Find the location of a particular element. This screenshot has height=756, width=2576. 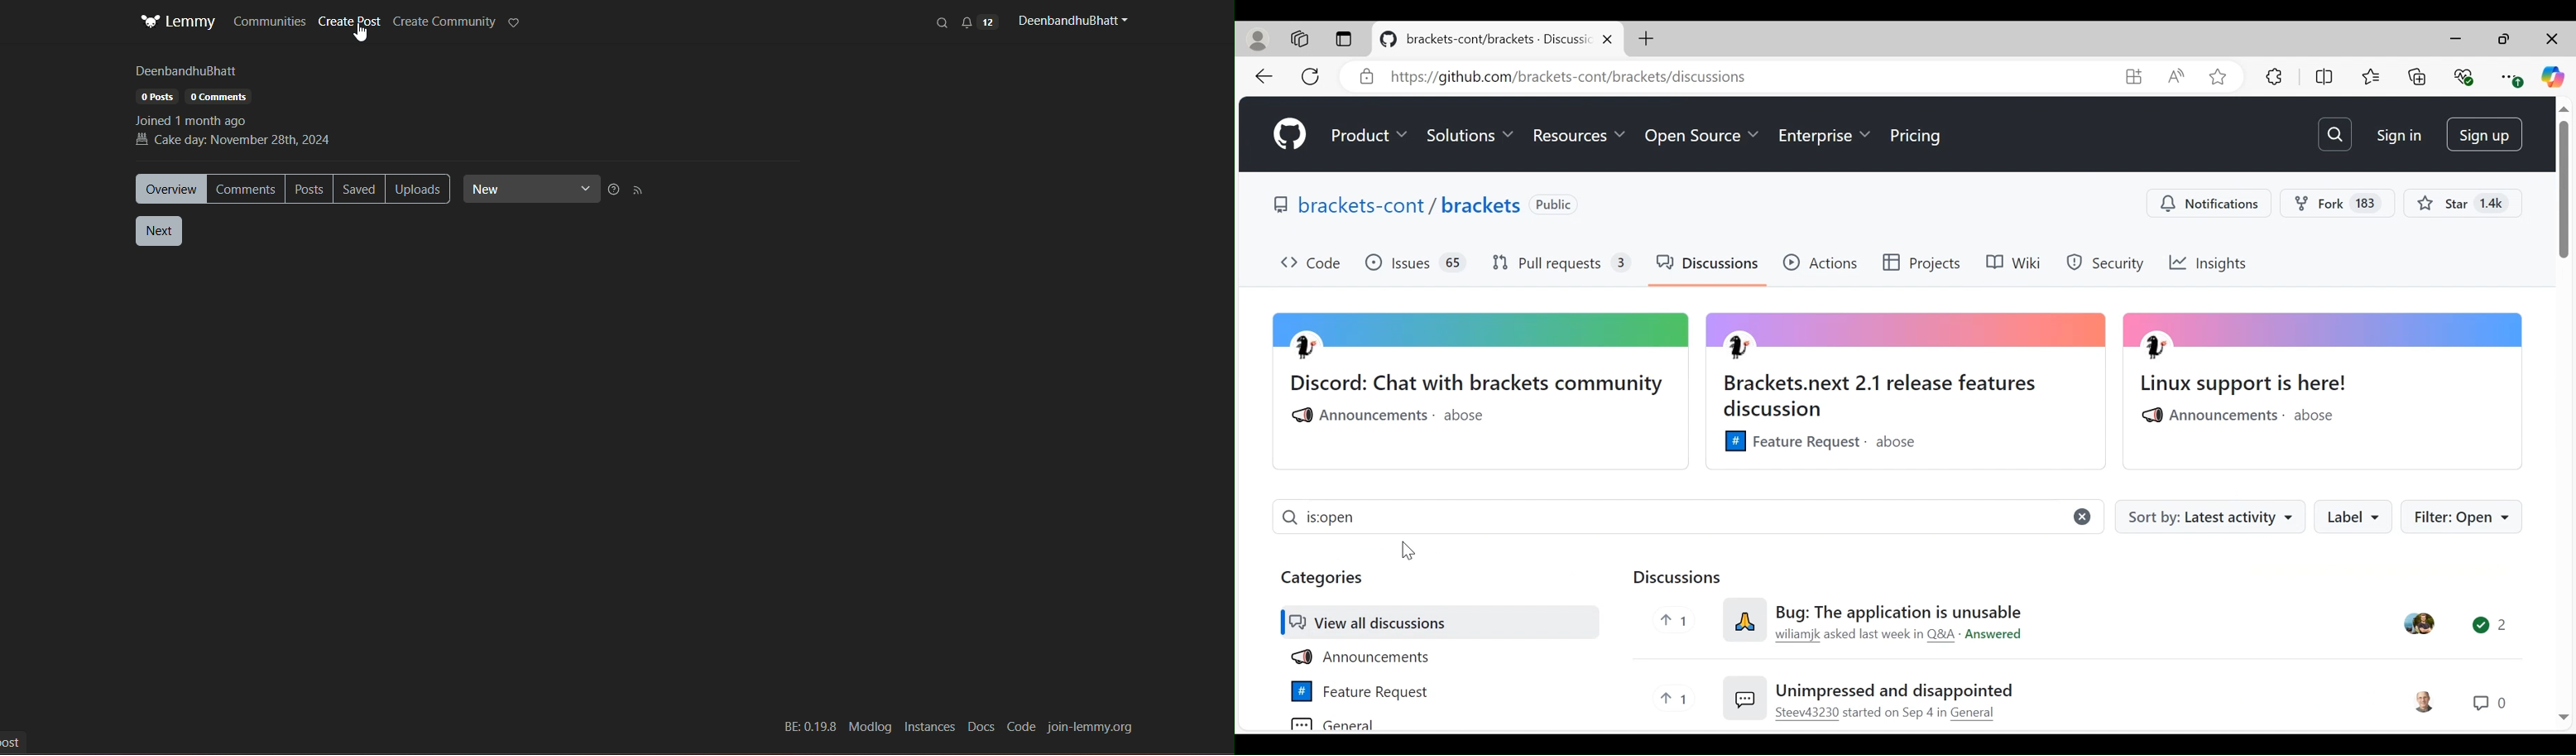

User Avatar is located at coordinates (2422, 701).